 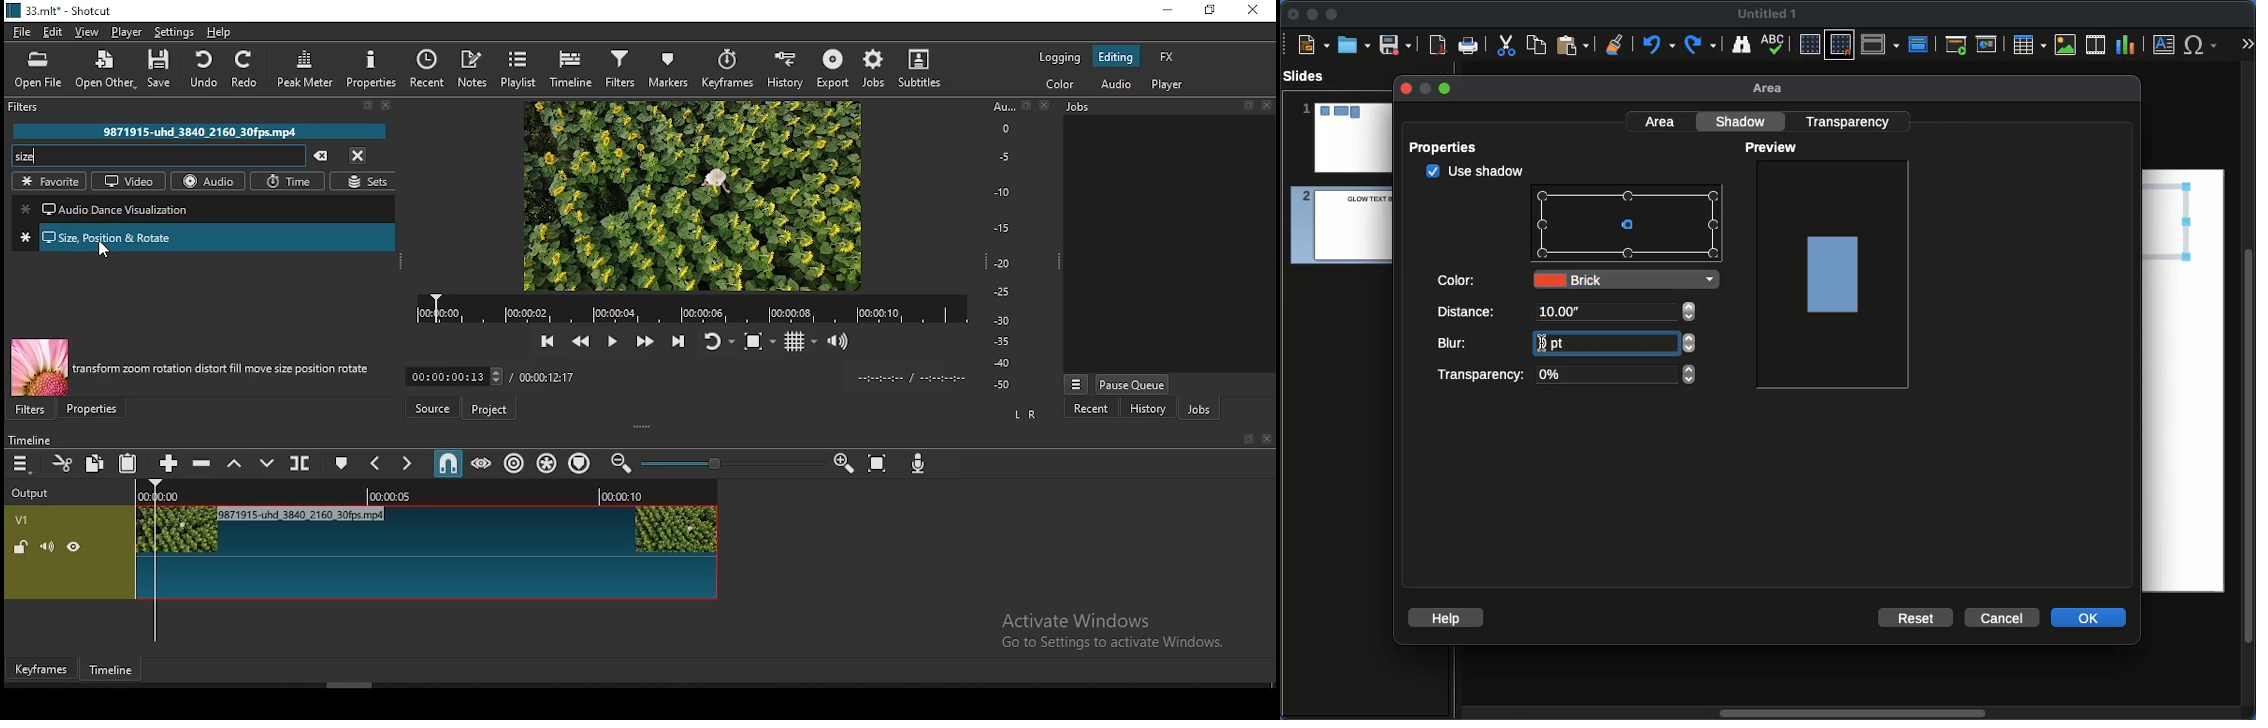 What do you see at coordinates (1768, 14) in the screenshot?
I see `Name` at bounding box center [1768, 14].